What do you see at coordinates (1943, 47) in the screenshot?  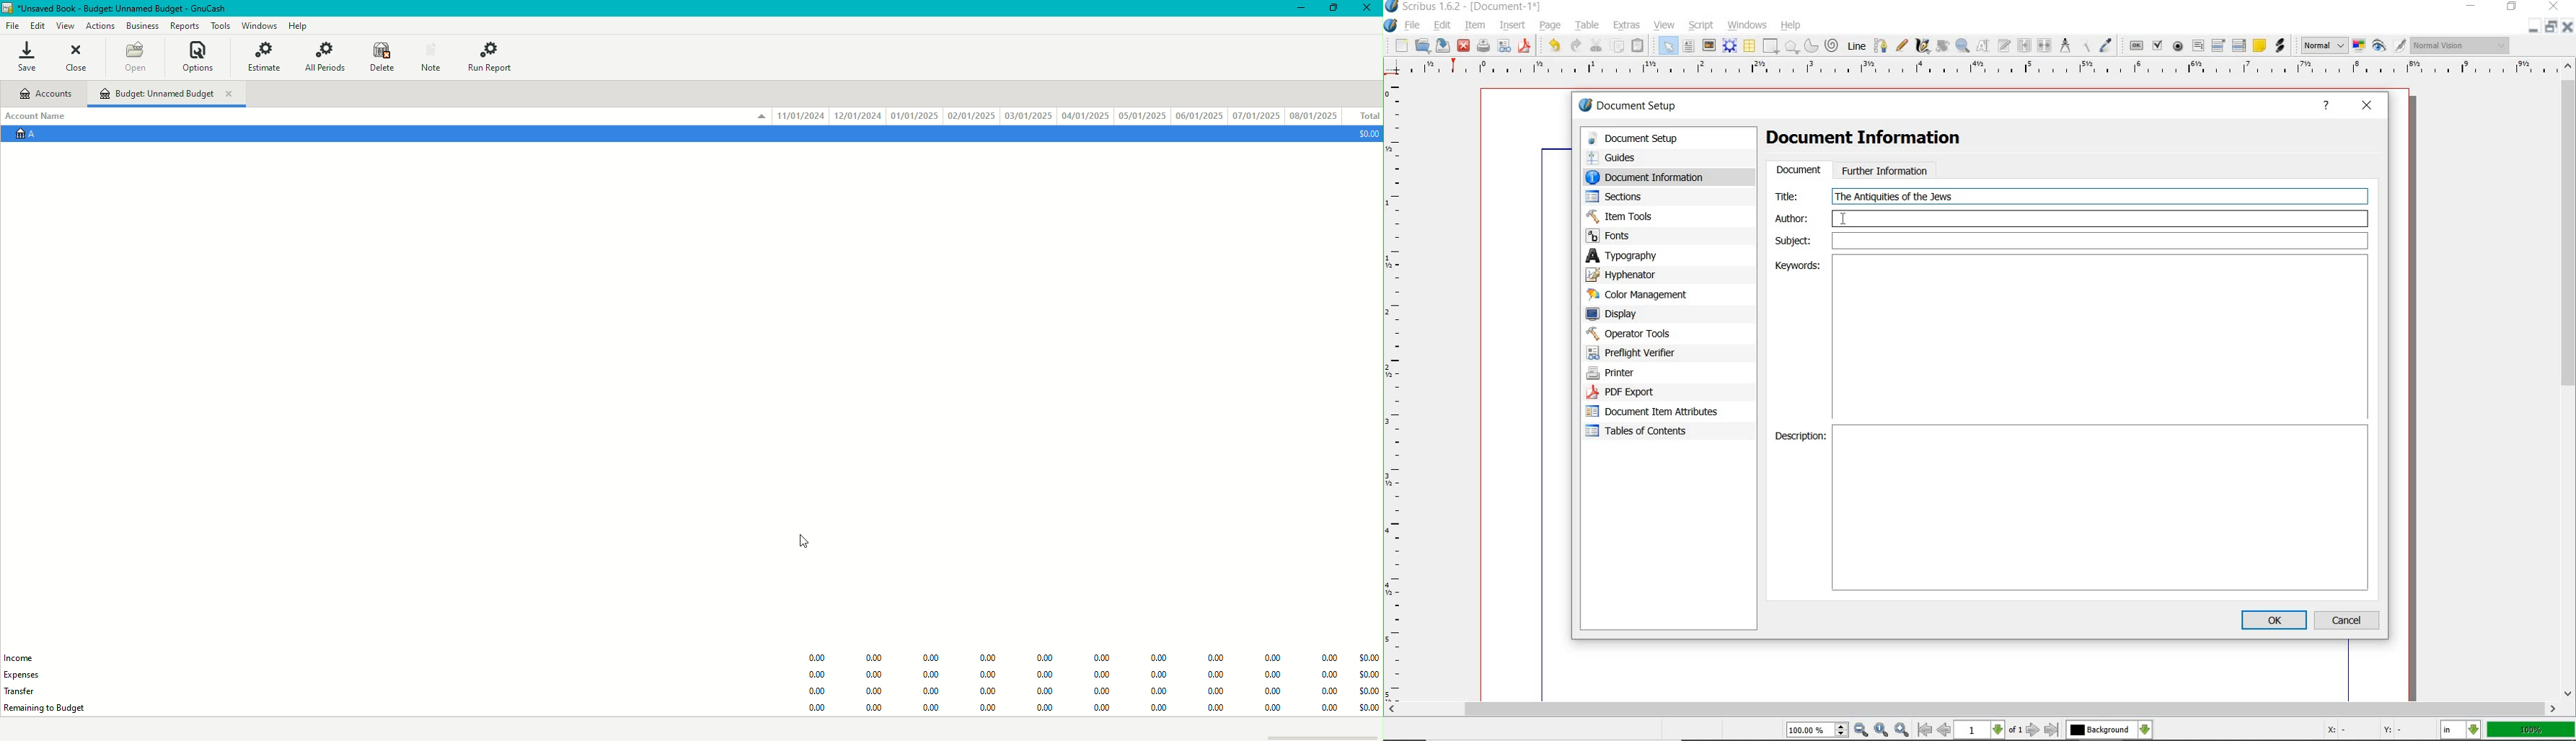 I see `rotate item` at bounding box center [1943, 47].